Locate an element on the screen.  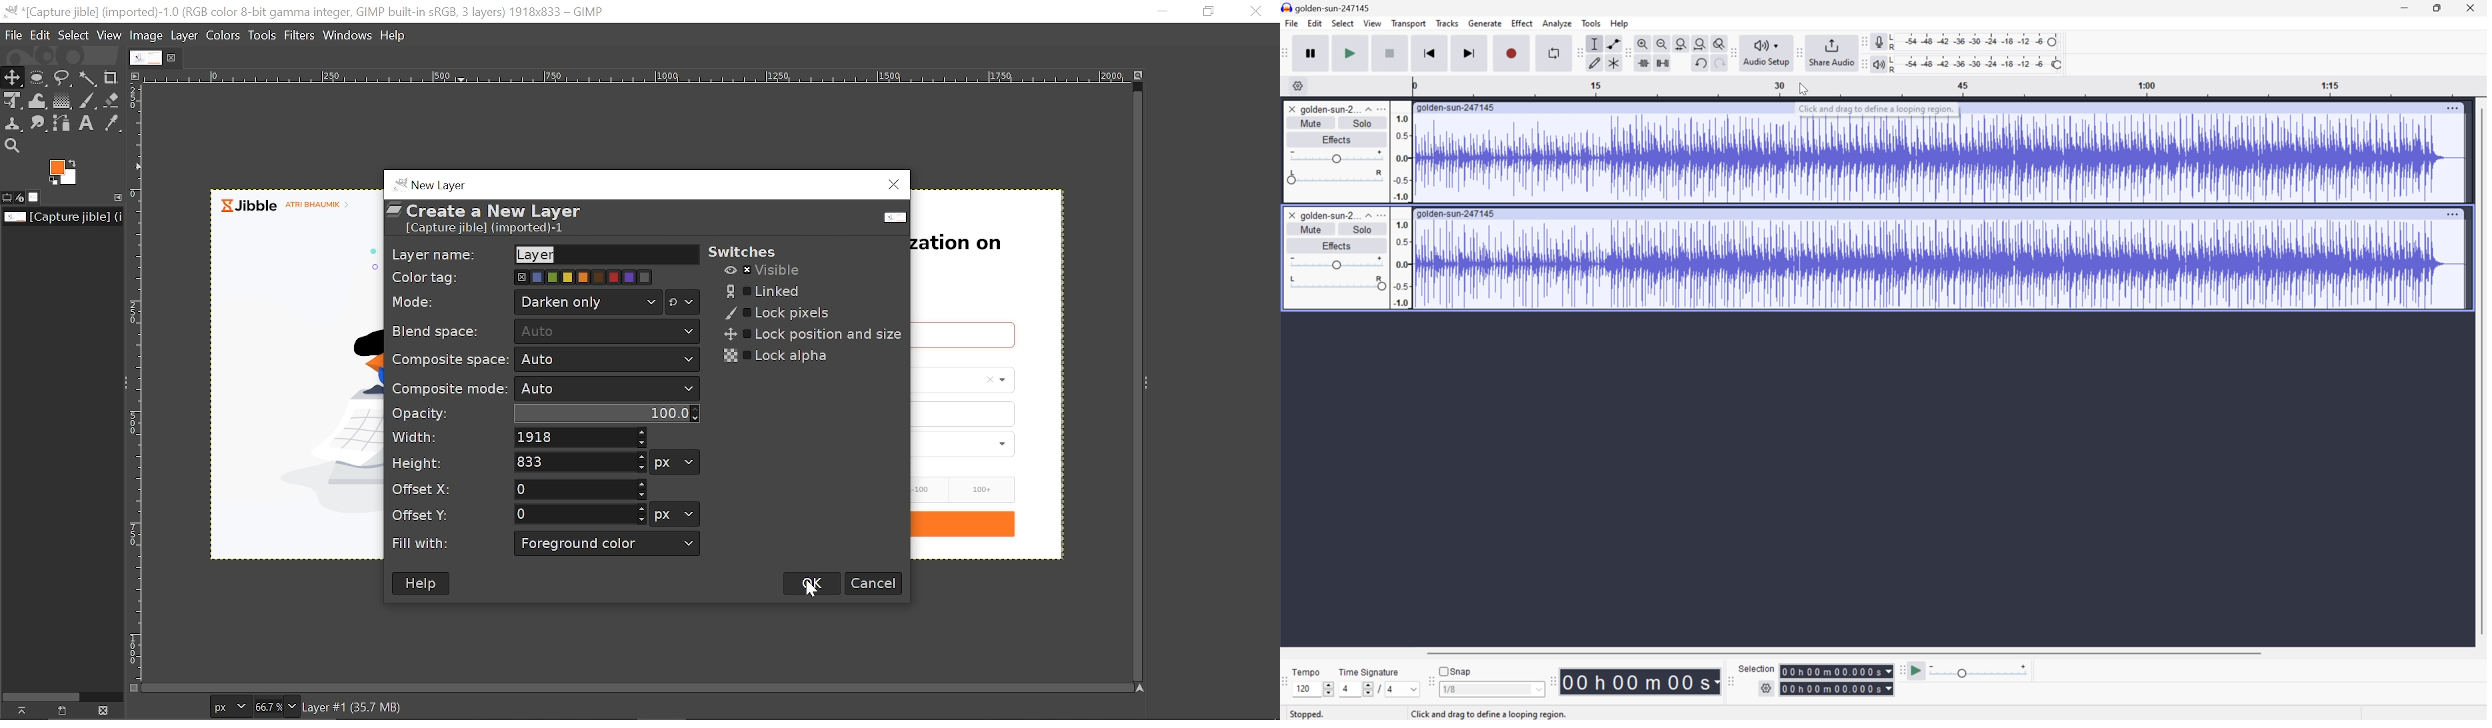
Cursor is located at coordinates (1802, 89).